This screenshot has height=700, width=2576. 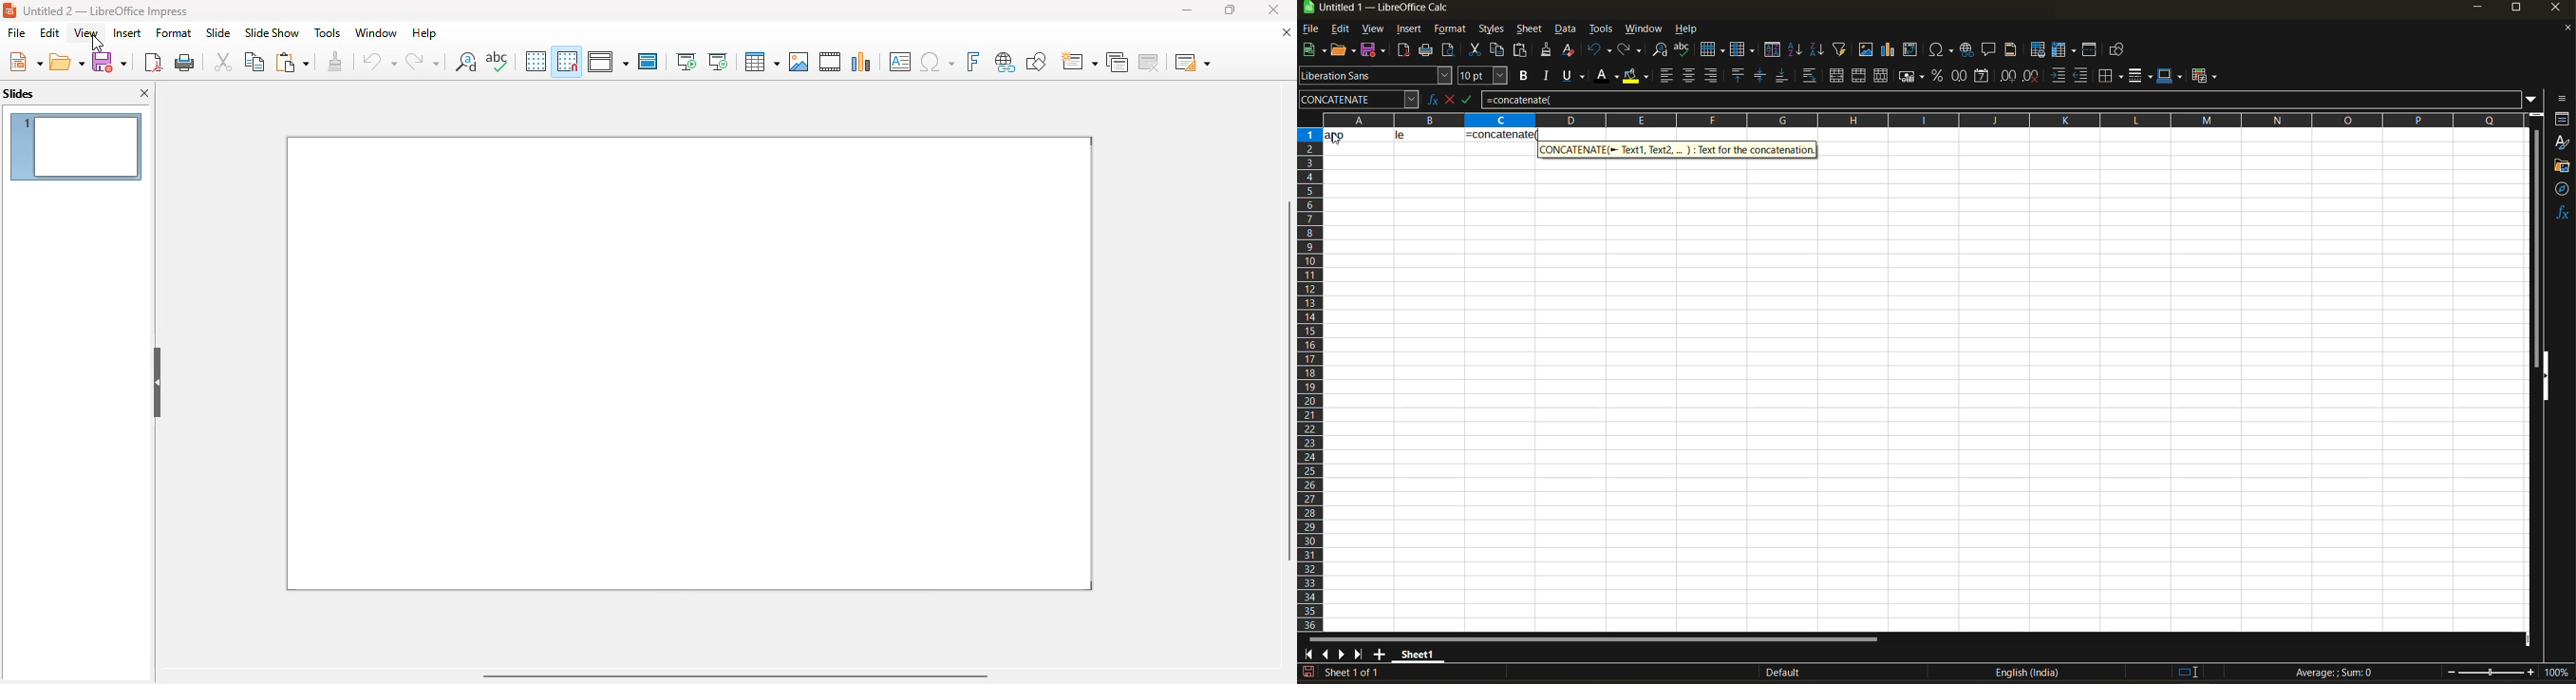 I want to click on window, so click(x=375, y=33).